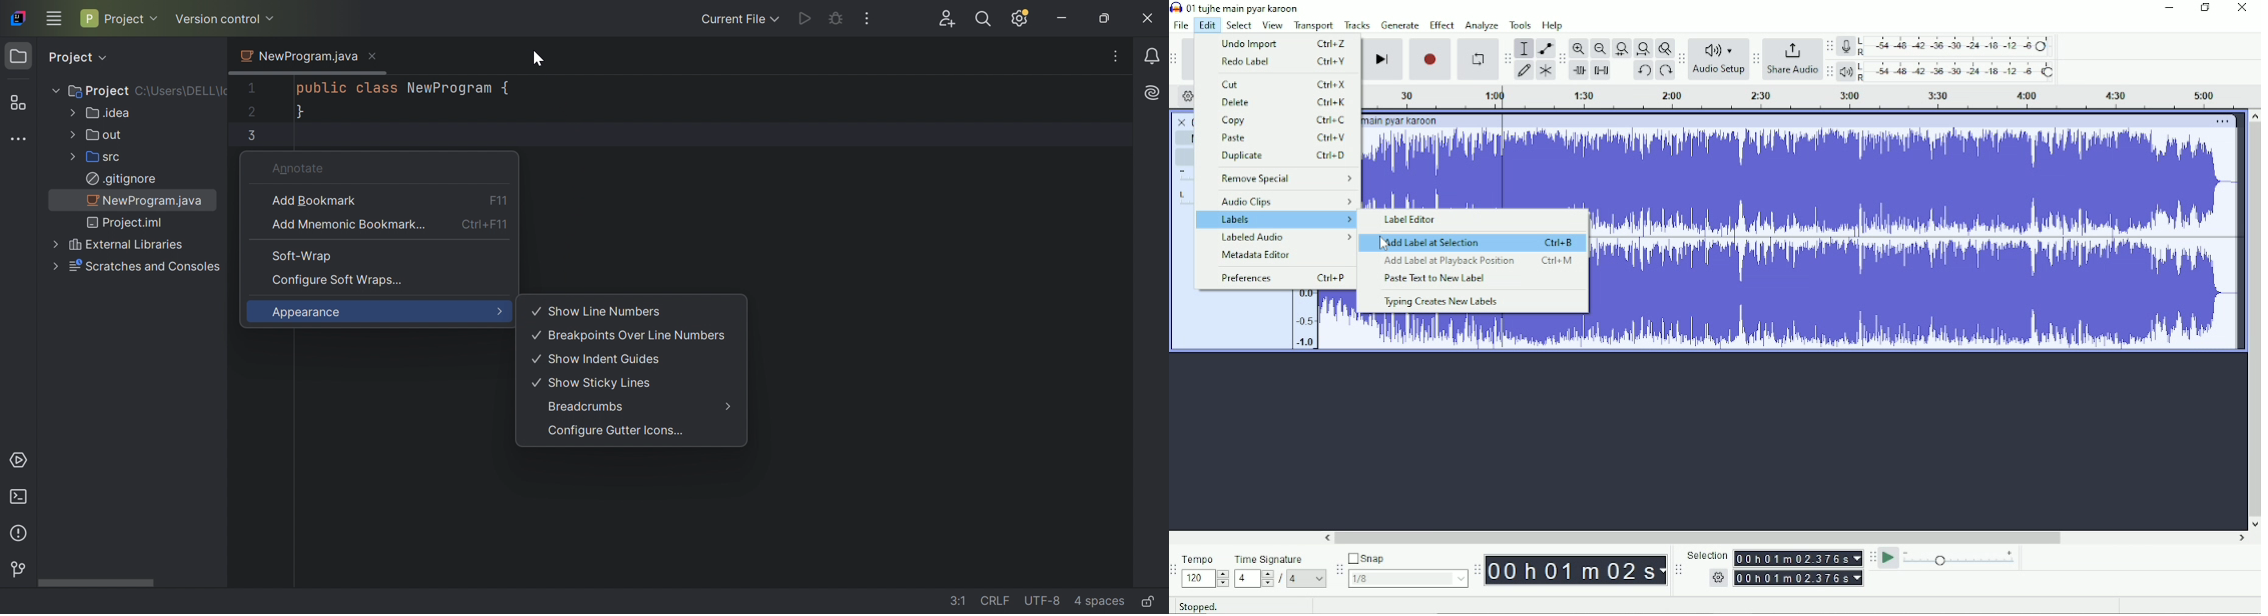  I want to click on Redo Label, so click(1281, 62).